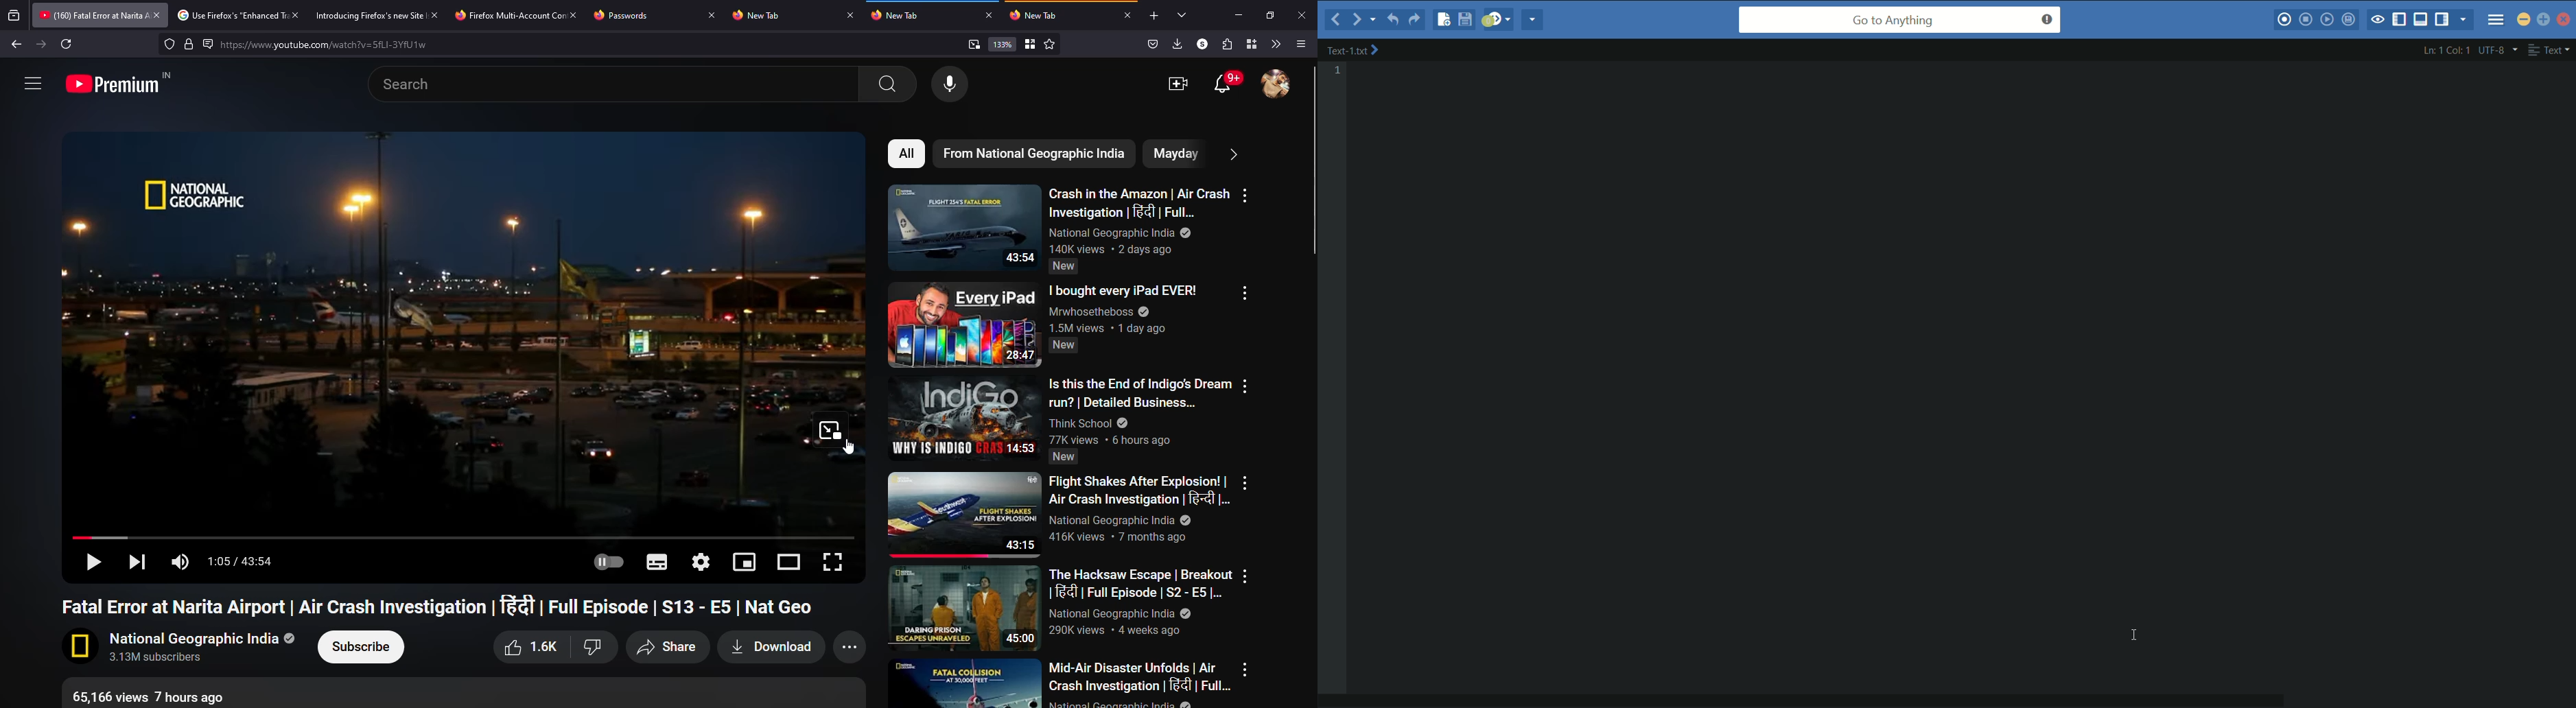  Describe the element at coordinates (965, 324) in the screenshot. I see `Video thumbnail` at that location.